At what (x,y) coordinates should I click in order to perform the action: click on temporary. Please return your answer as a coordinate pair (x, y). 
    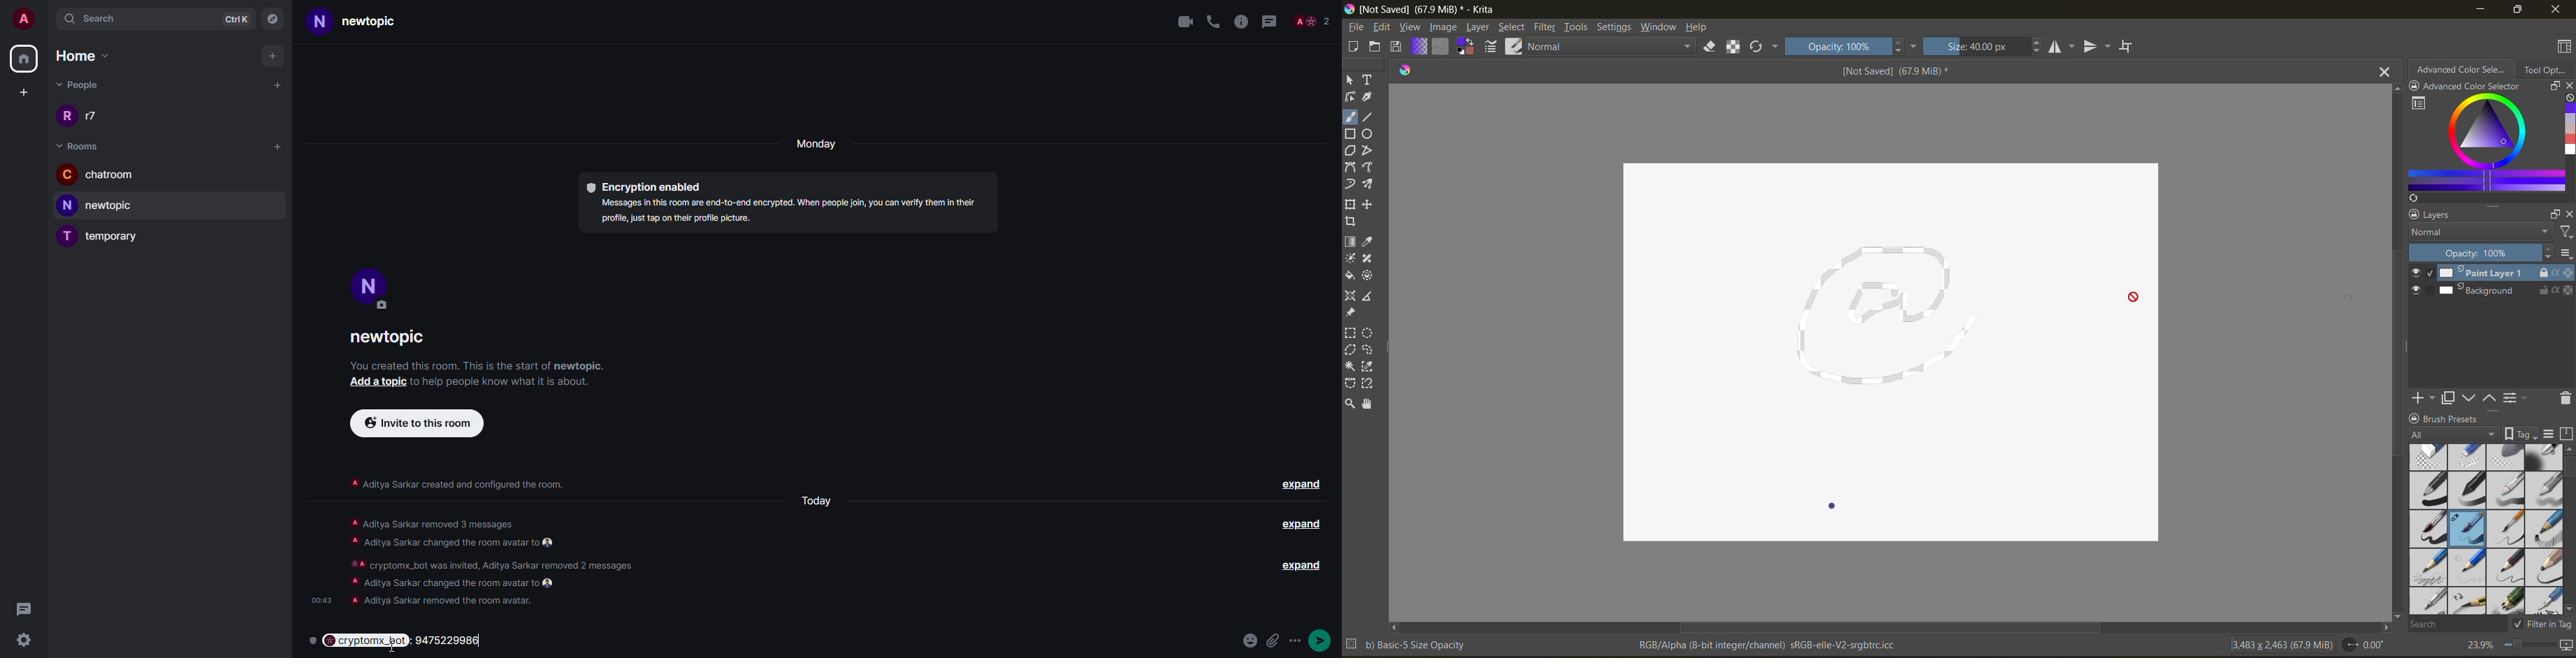
    Looking at the image, I should click on (102, 237).